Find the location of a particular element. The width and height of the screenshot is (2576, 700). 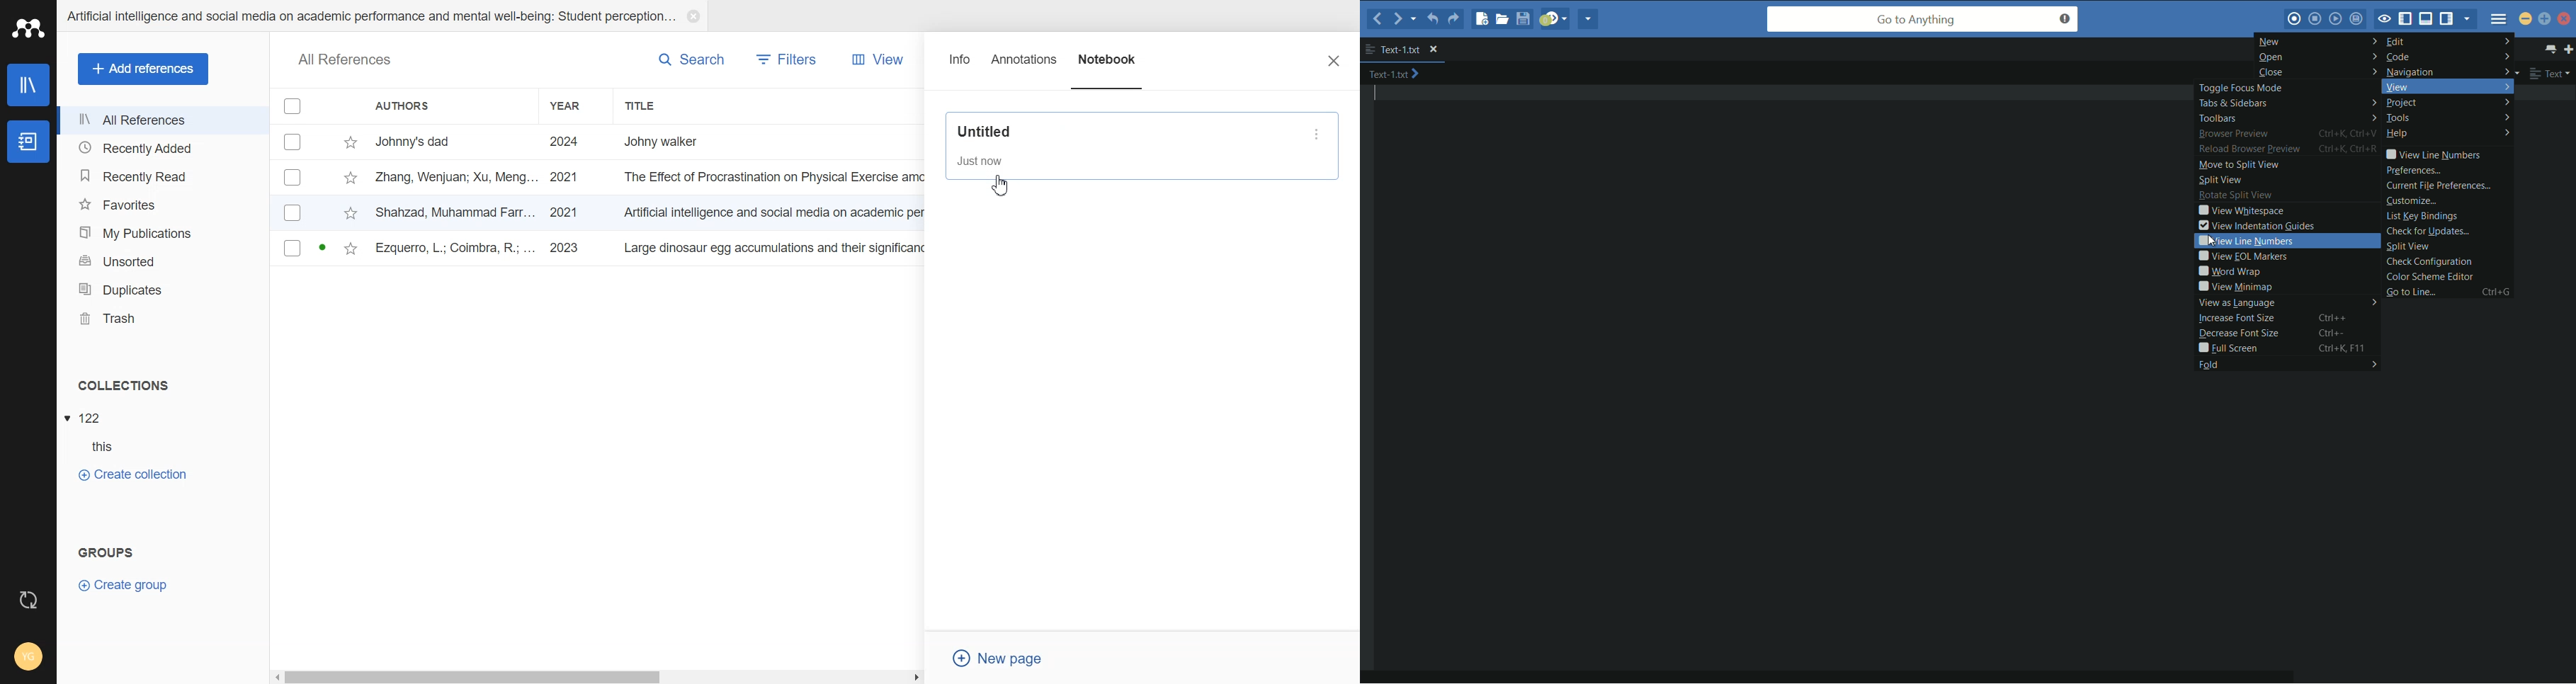

2023 is located at coordinates (567, 249).